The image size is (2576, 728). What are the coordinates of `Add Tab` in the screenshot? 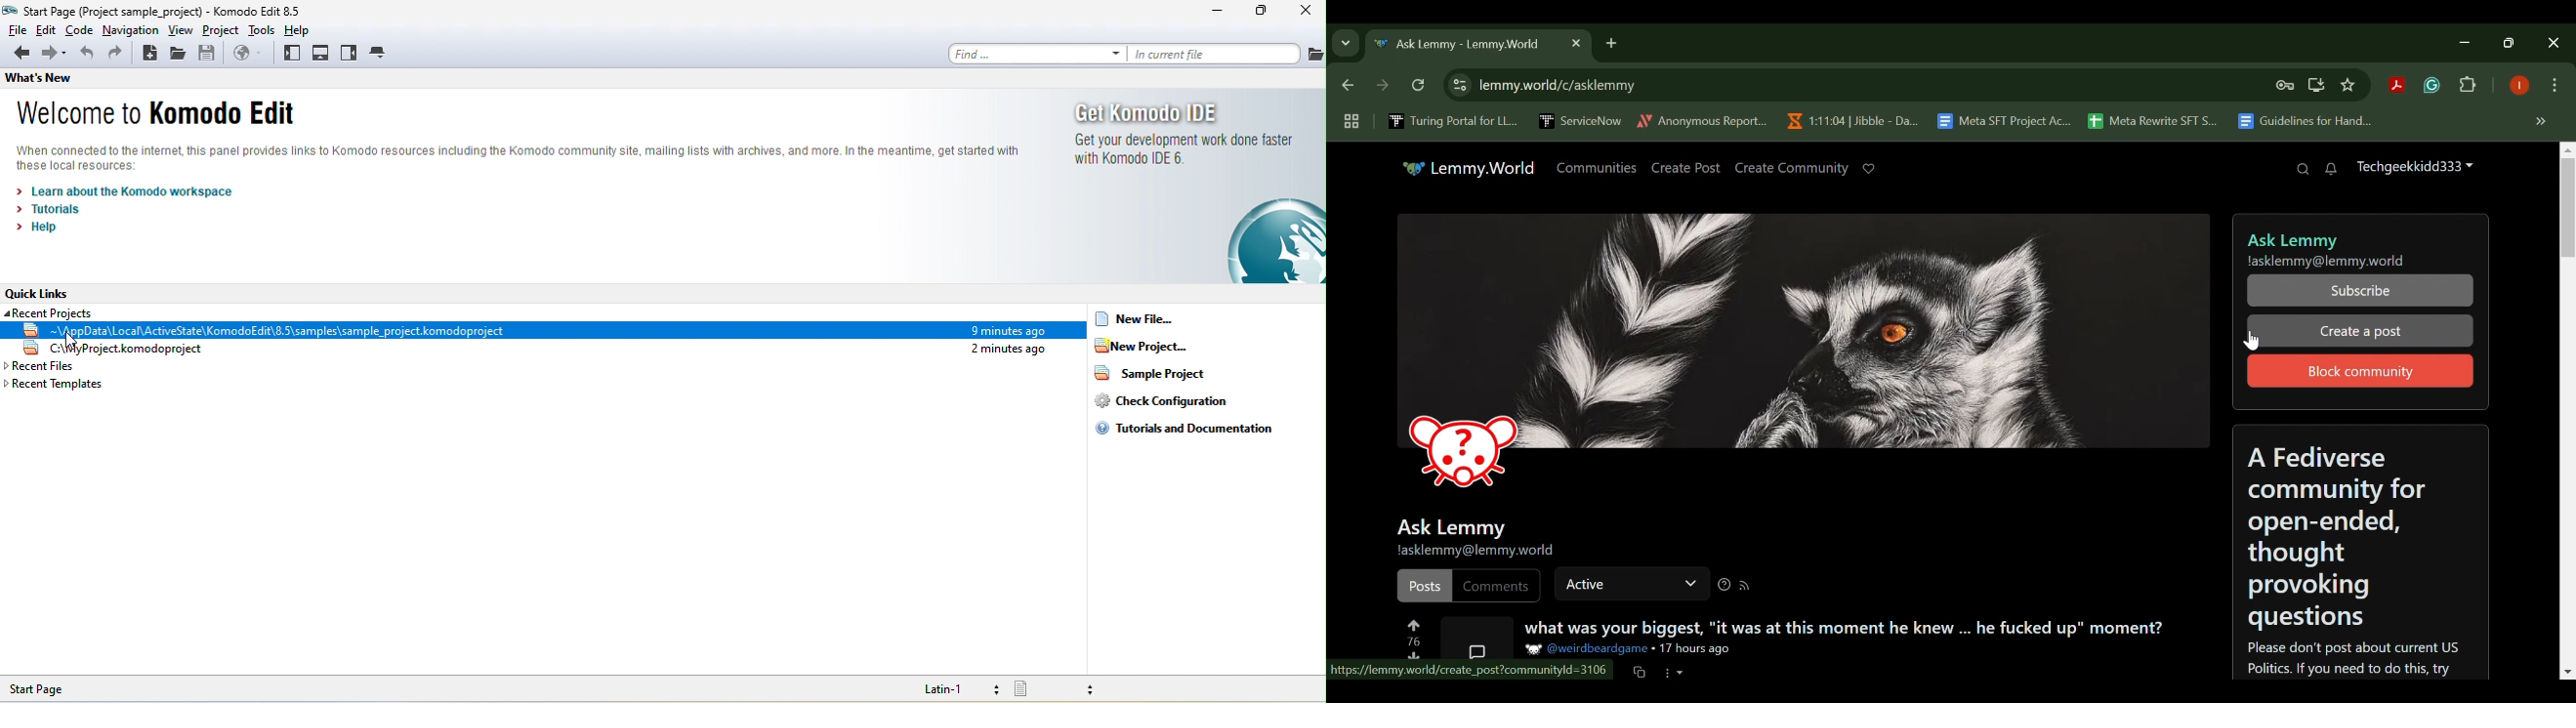 It's located at (1610, 42).